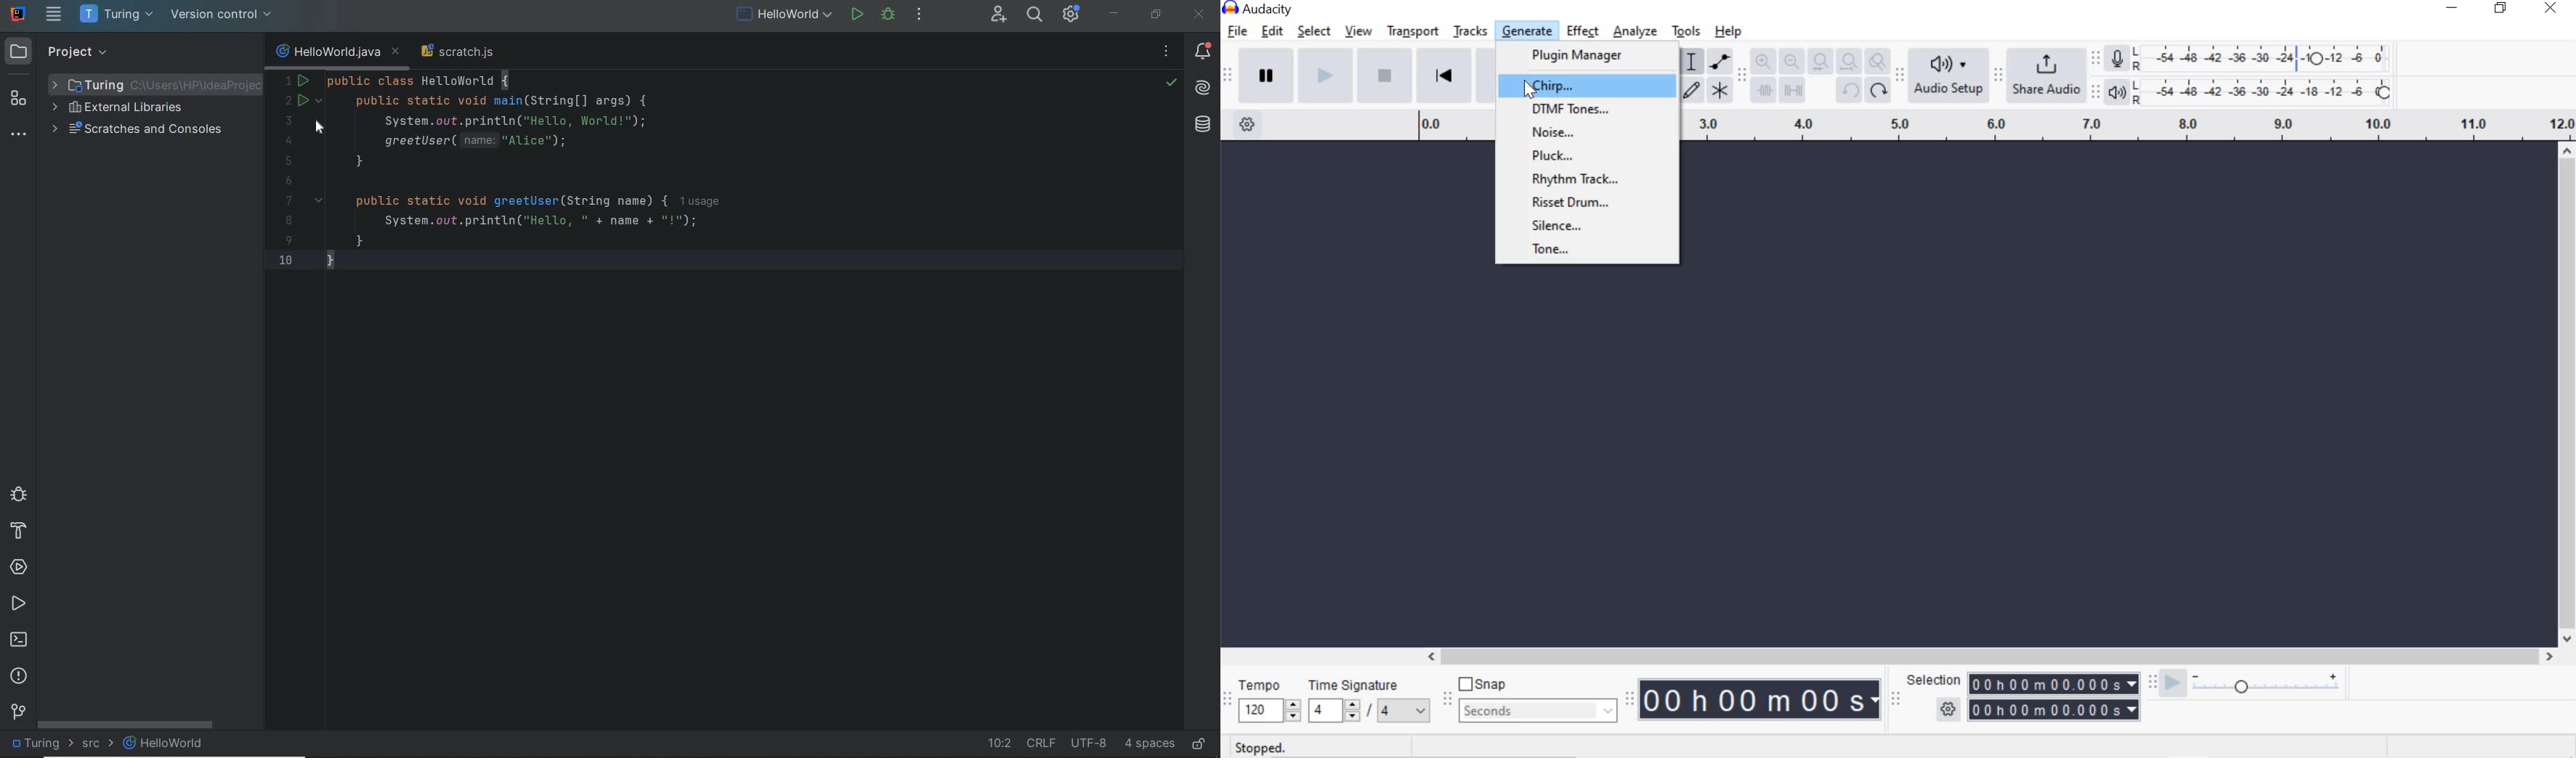 This screenshot has height=784, width=2576. Describe the element at coordinates (1272, 31) in the screenshot. I see `edit` at that location.